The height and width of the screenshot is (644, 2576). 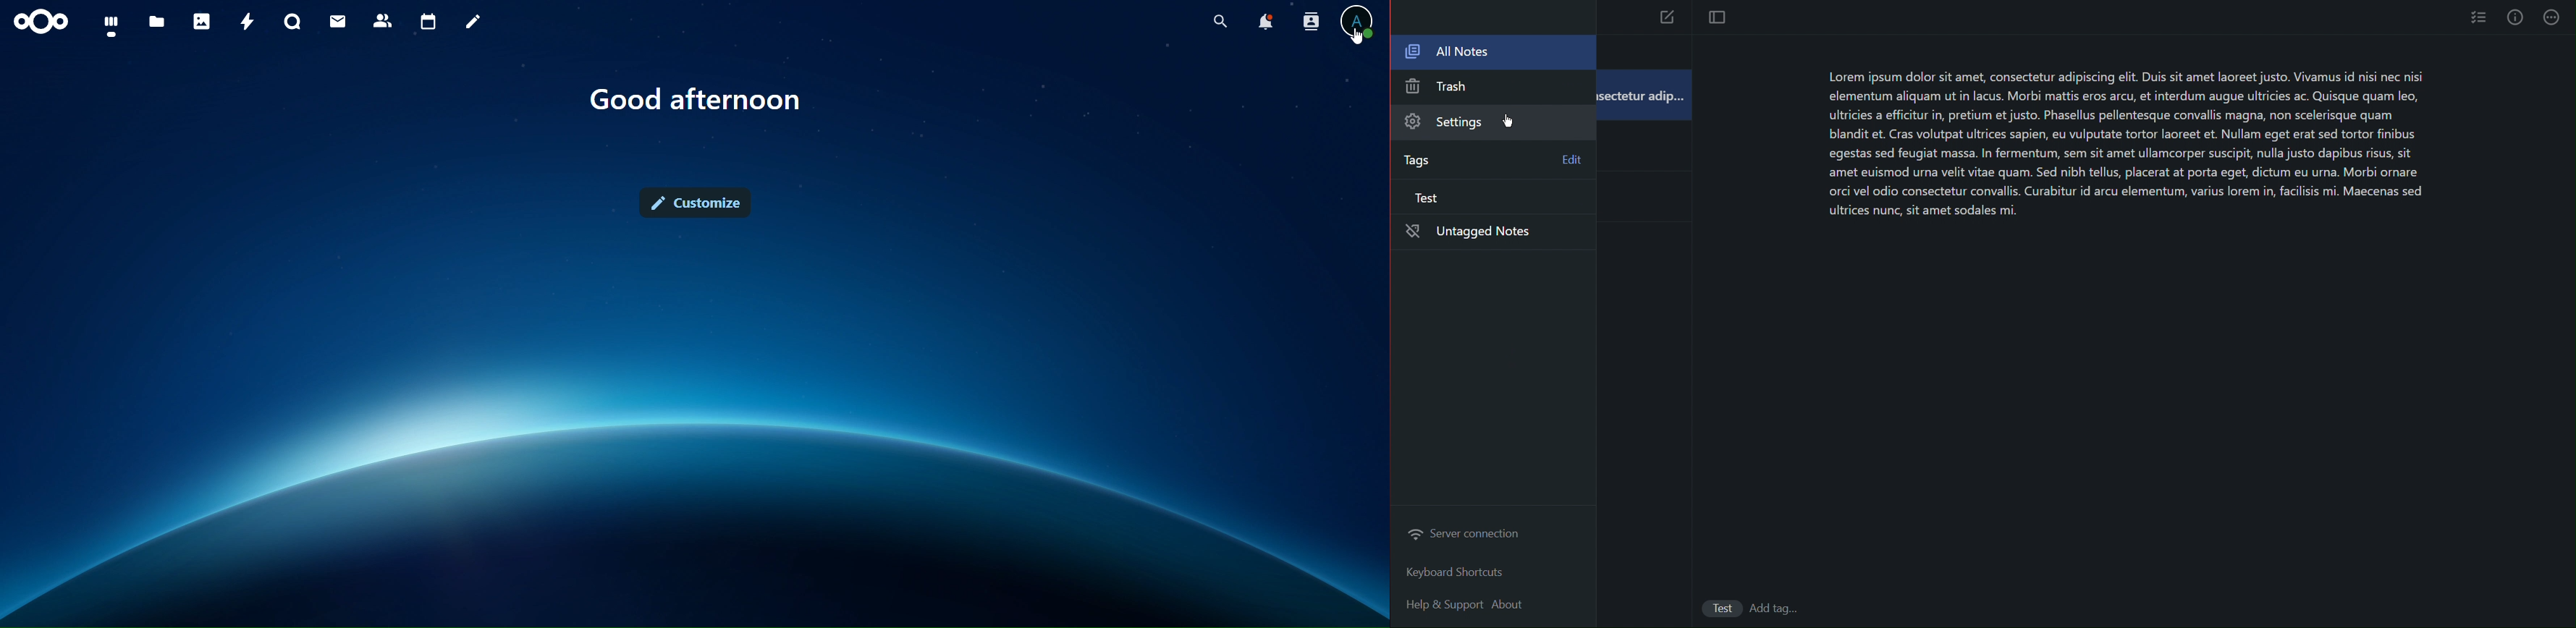 I want to click on mail, so click(x=336, y=22).